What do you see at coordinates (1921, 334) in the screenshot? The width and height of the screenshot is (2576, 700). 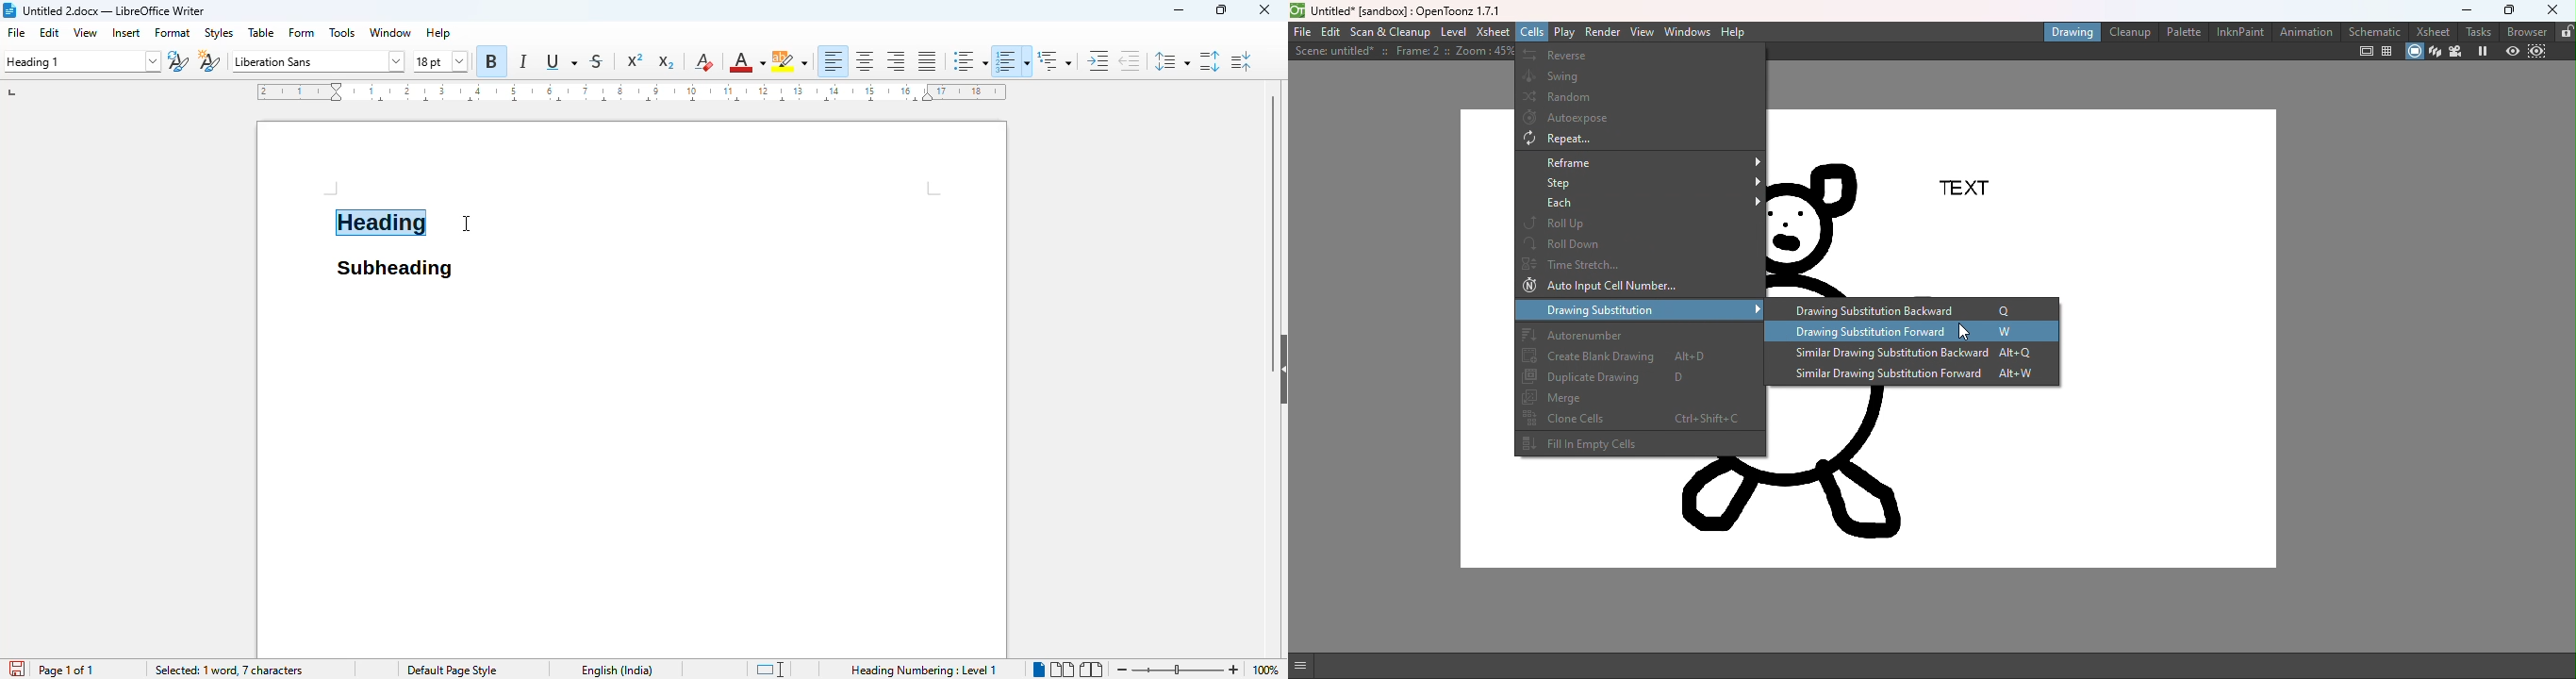 I see `Drawing substitution forward` at bounding box center [1921, 334].